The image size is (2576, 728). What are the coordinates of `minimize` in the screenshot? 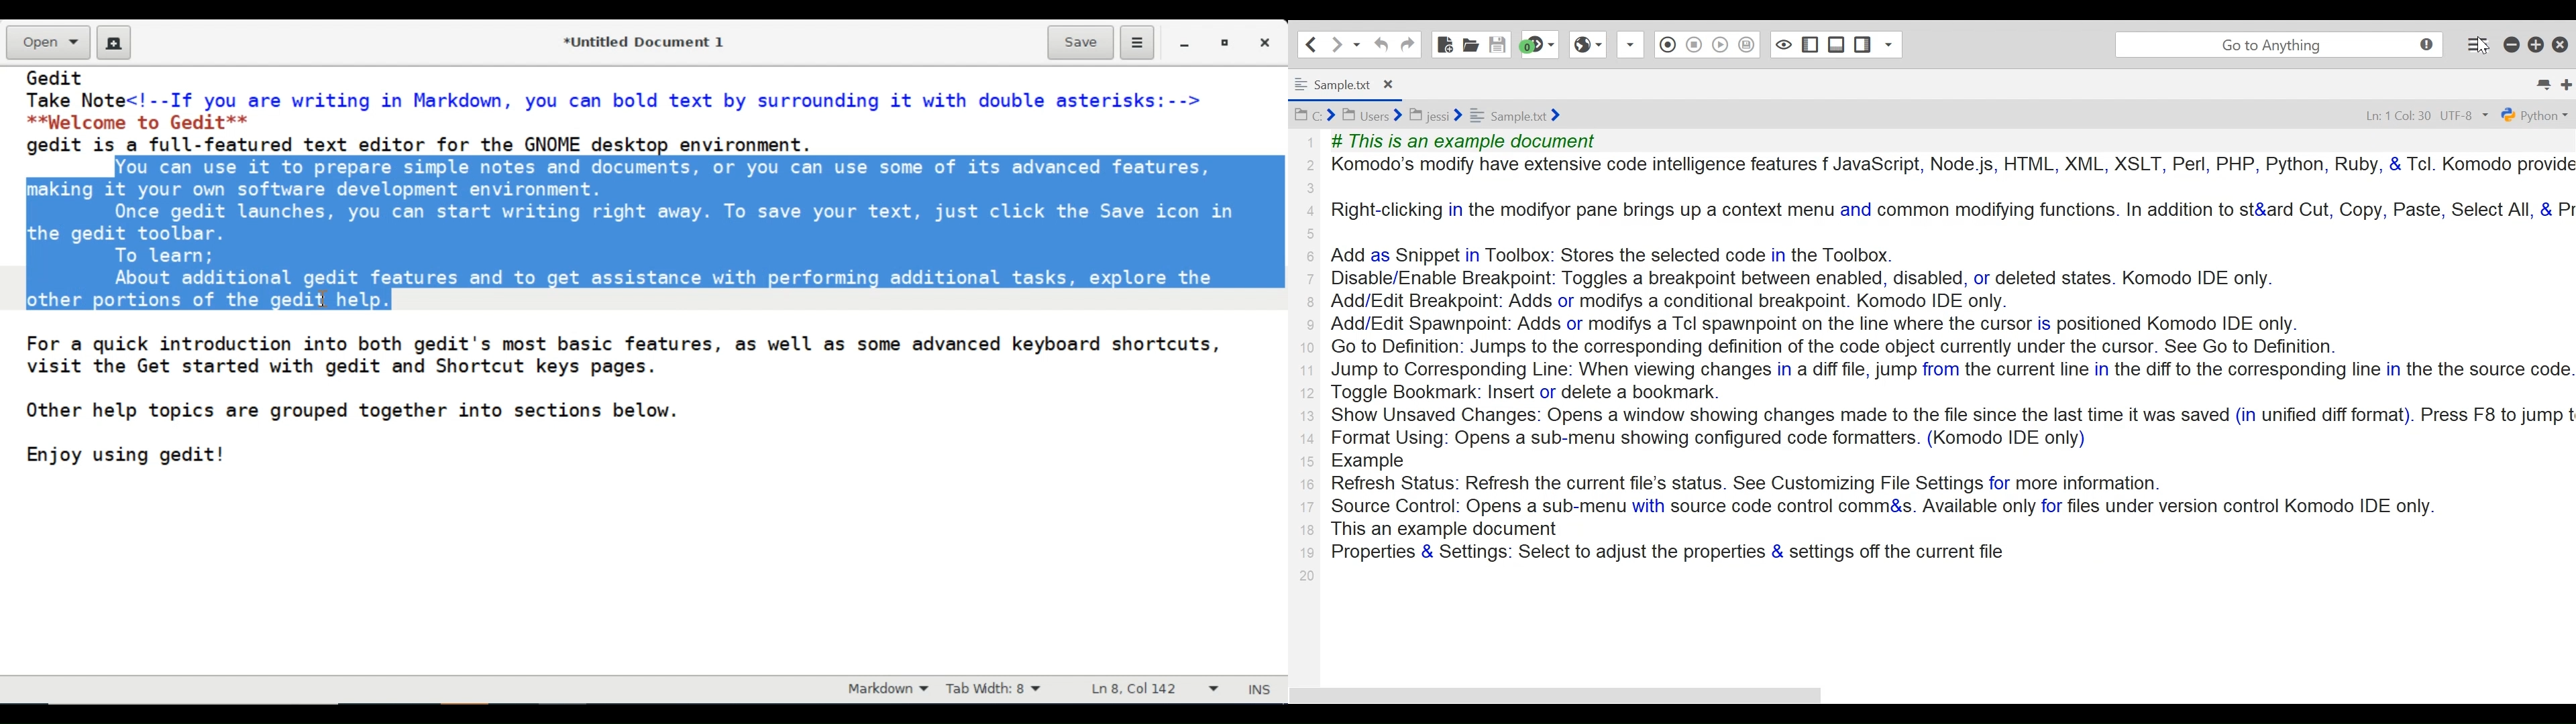 It's located at (2509, 44).